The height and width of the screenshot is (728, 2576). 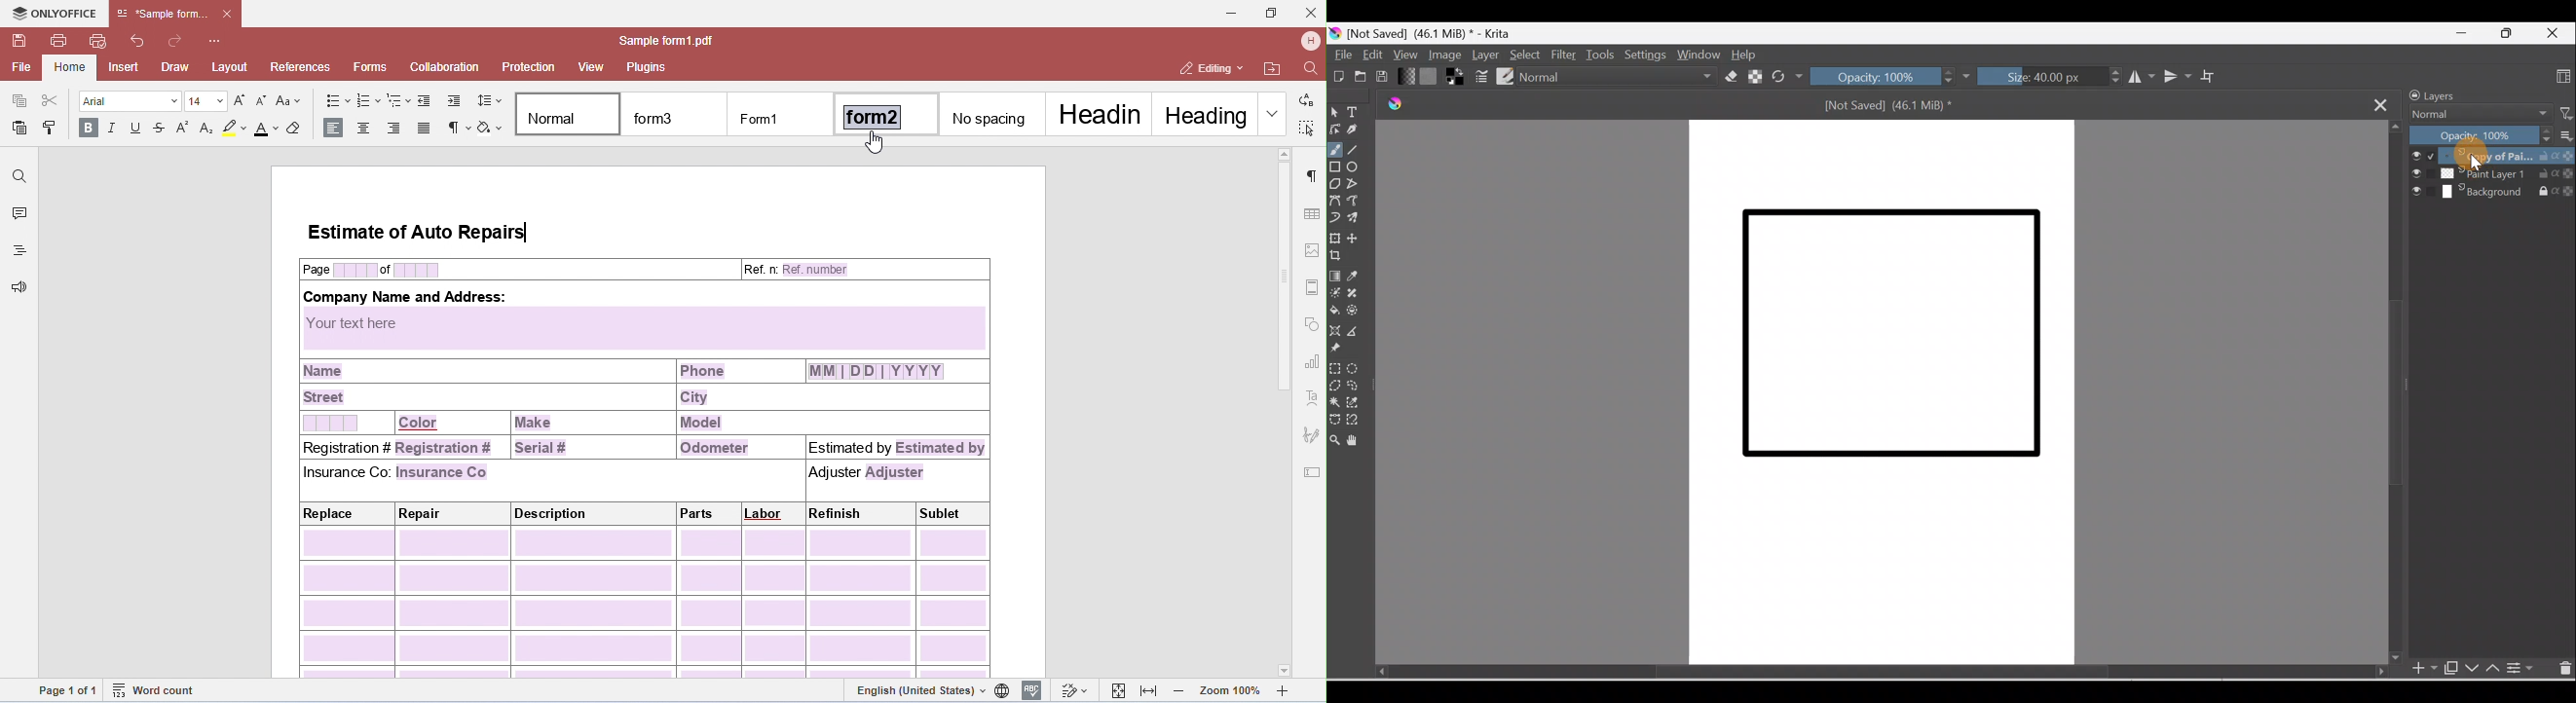 What do you see at coordinates (1359, 385) in the screenshot?
I see `Freehand selection tool` at bounding box center [1359, 385].